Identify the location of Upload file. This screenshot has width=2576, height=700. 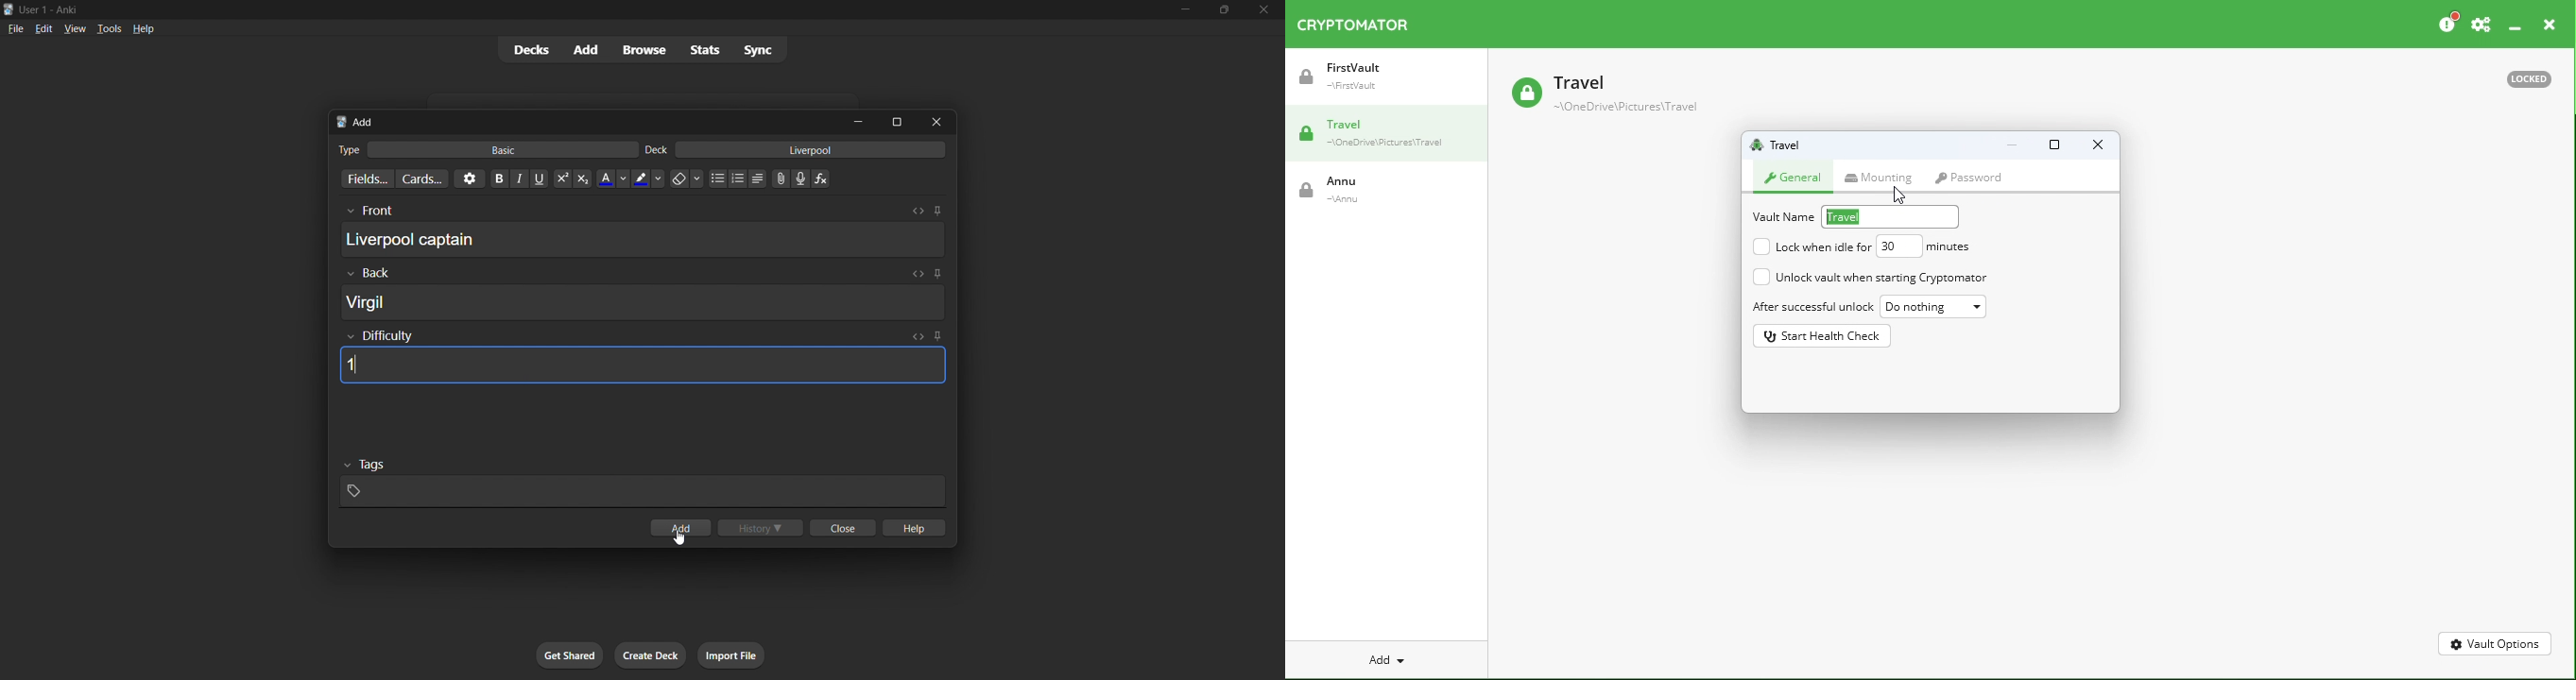
(782, 179).